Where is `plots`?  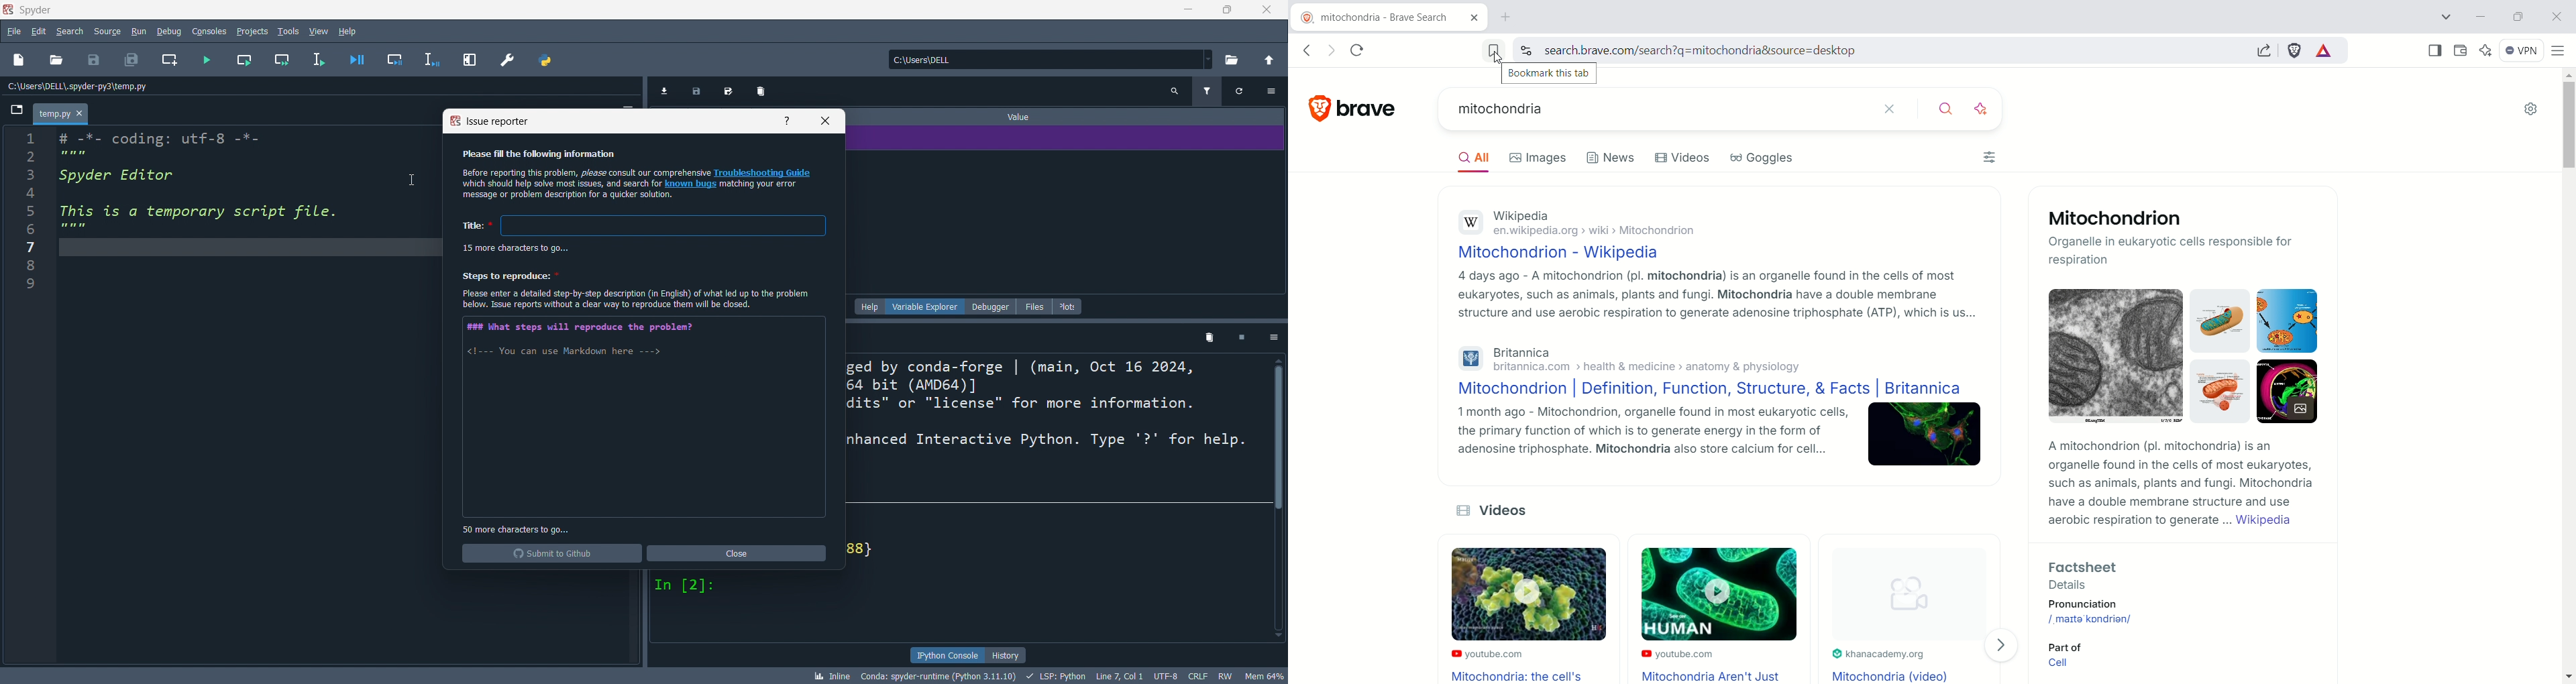 plots is located at coordinates (1069, 307).